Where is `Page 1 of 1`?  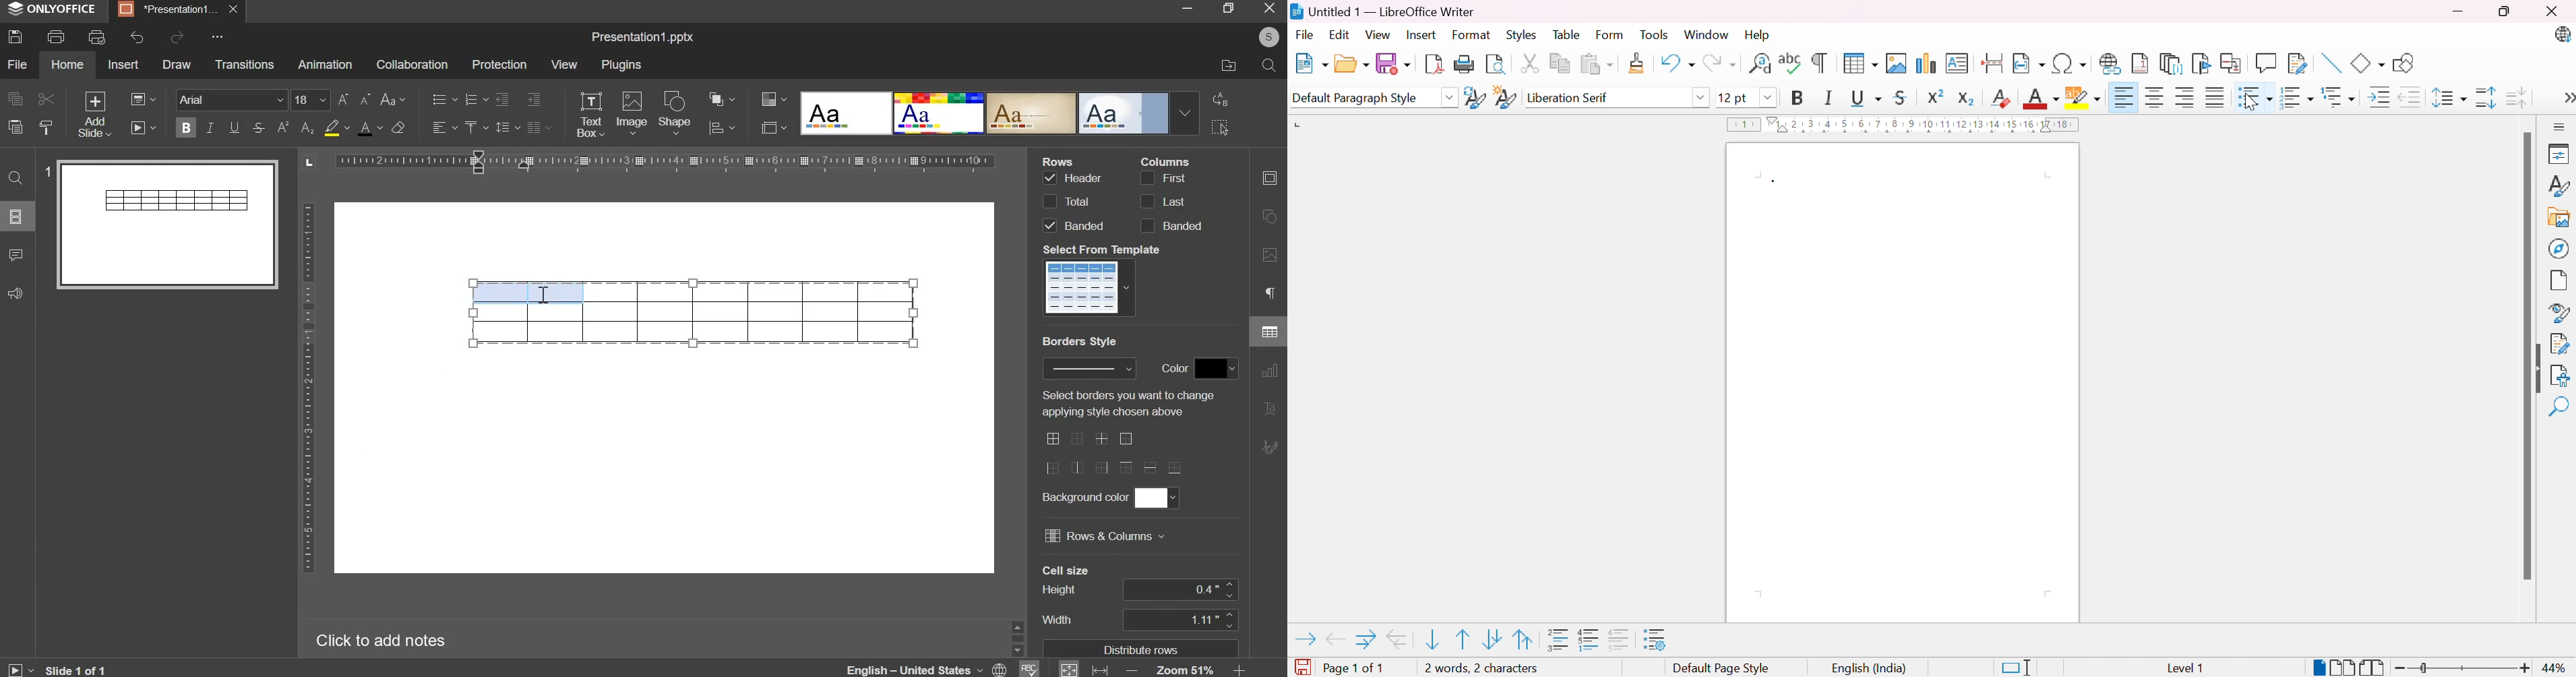
Page 1 of 1 is located at coordinates (1336, 669).